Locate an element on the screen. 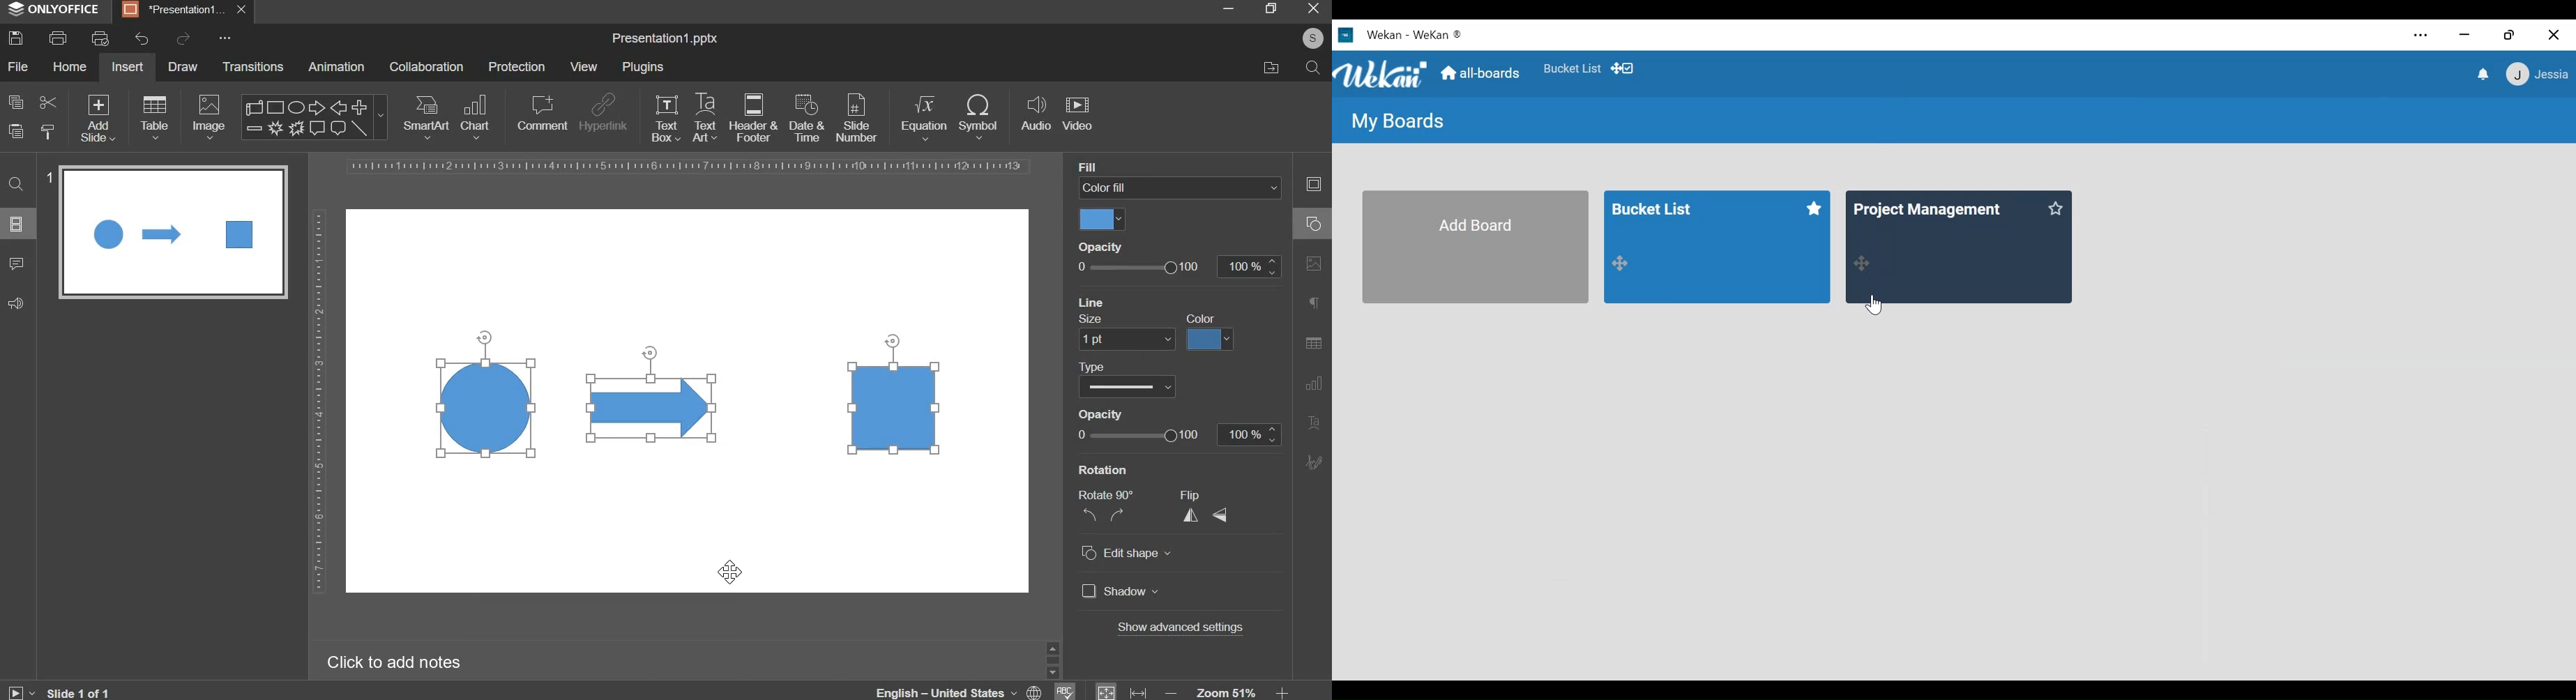 The image size is (2576, 700). hyperlink is located at coordinates (603, 114).